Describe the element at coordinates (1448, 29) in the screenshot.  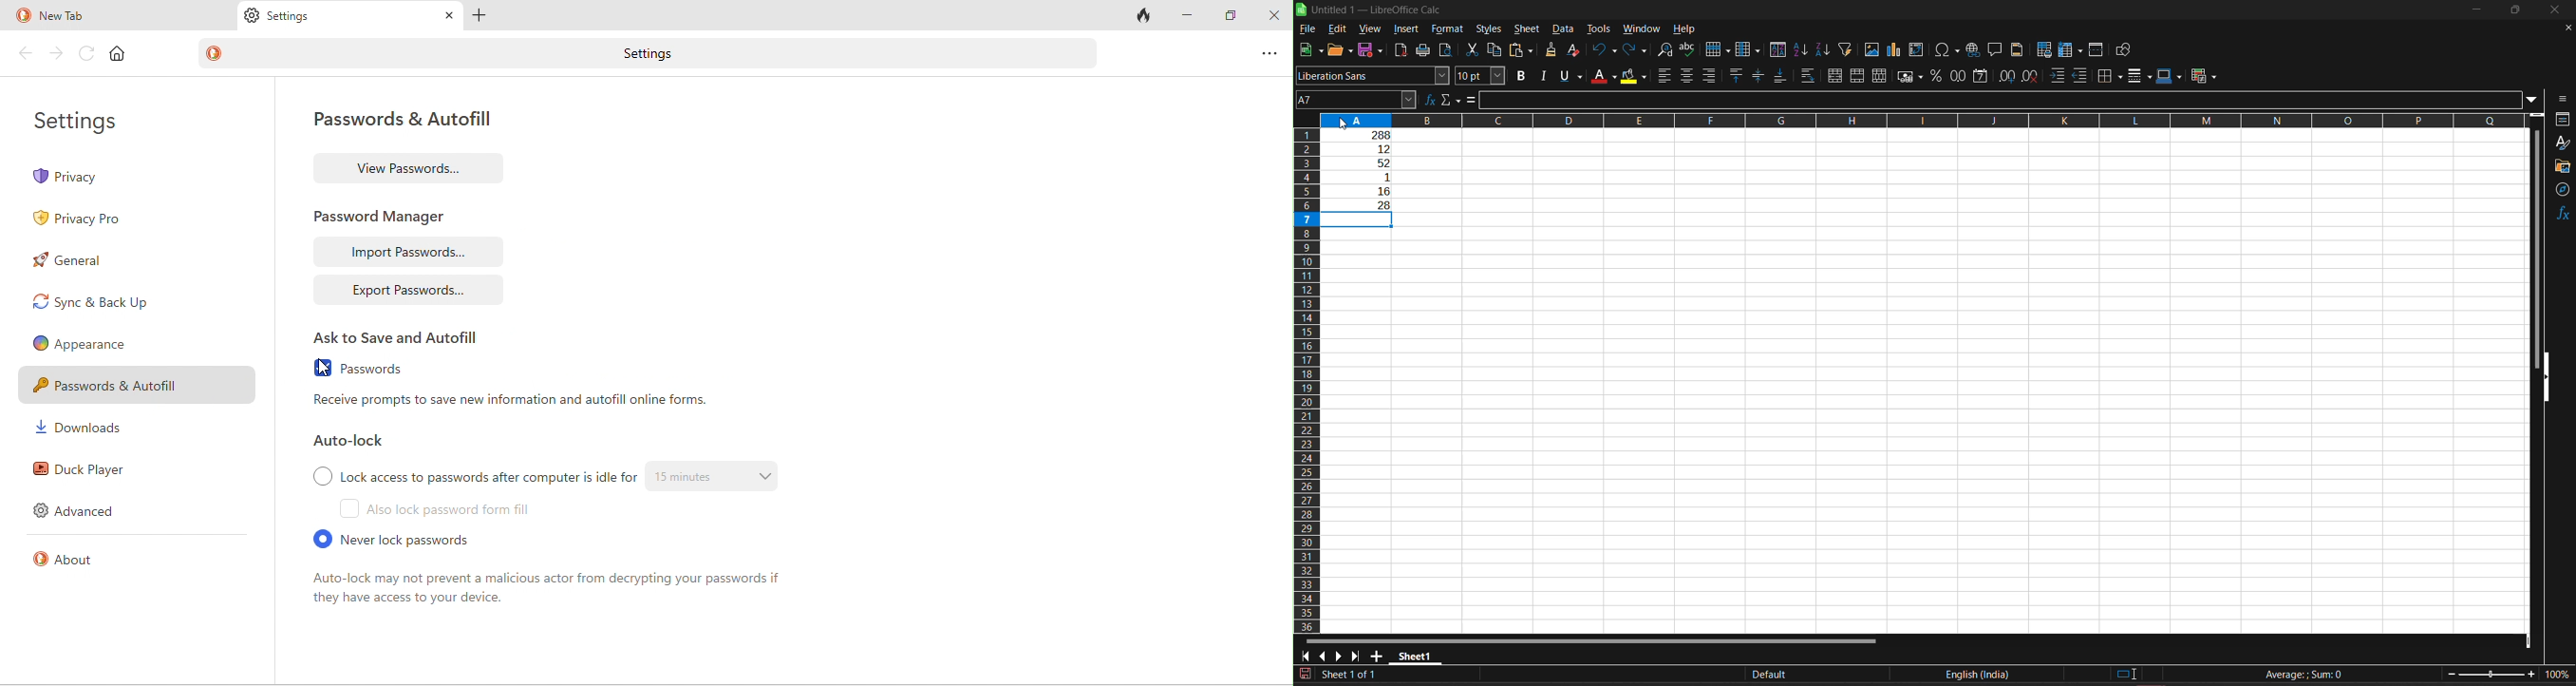
I see `format` at that location.